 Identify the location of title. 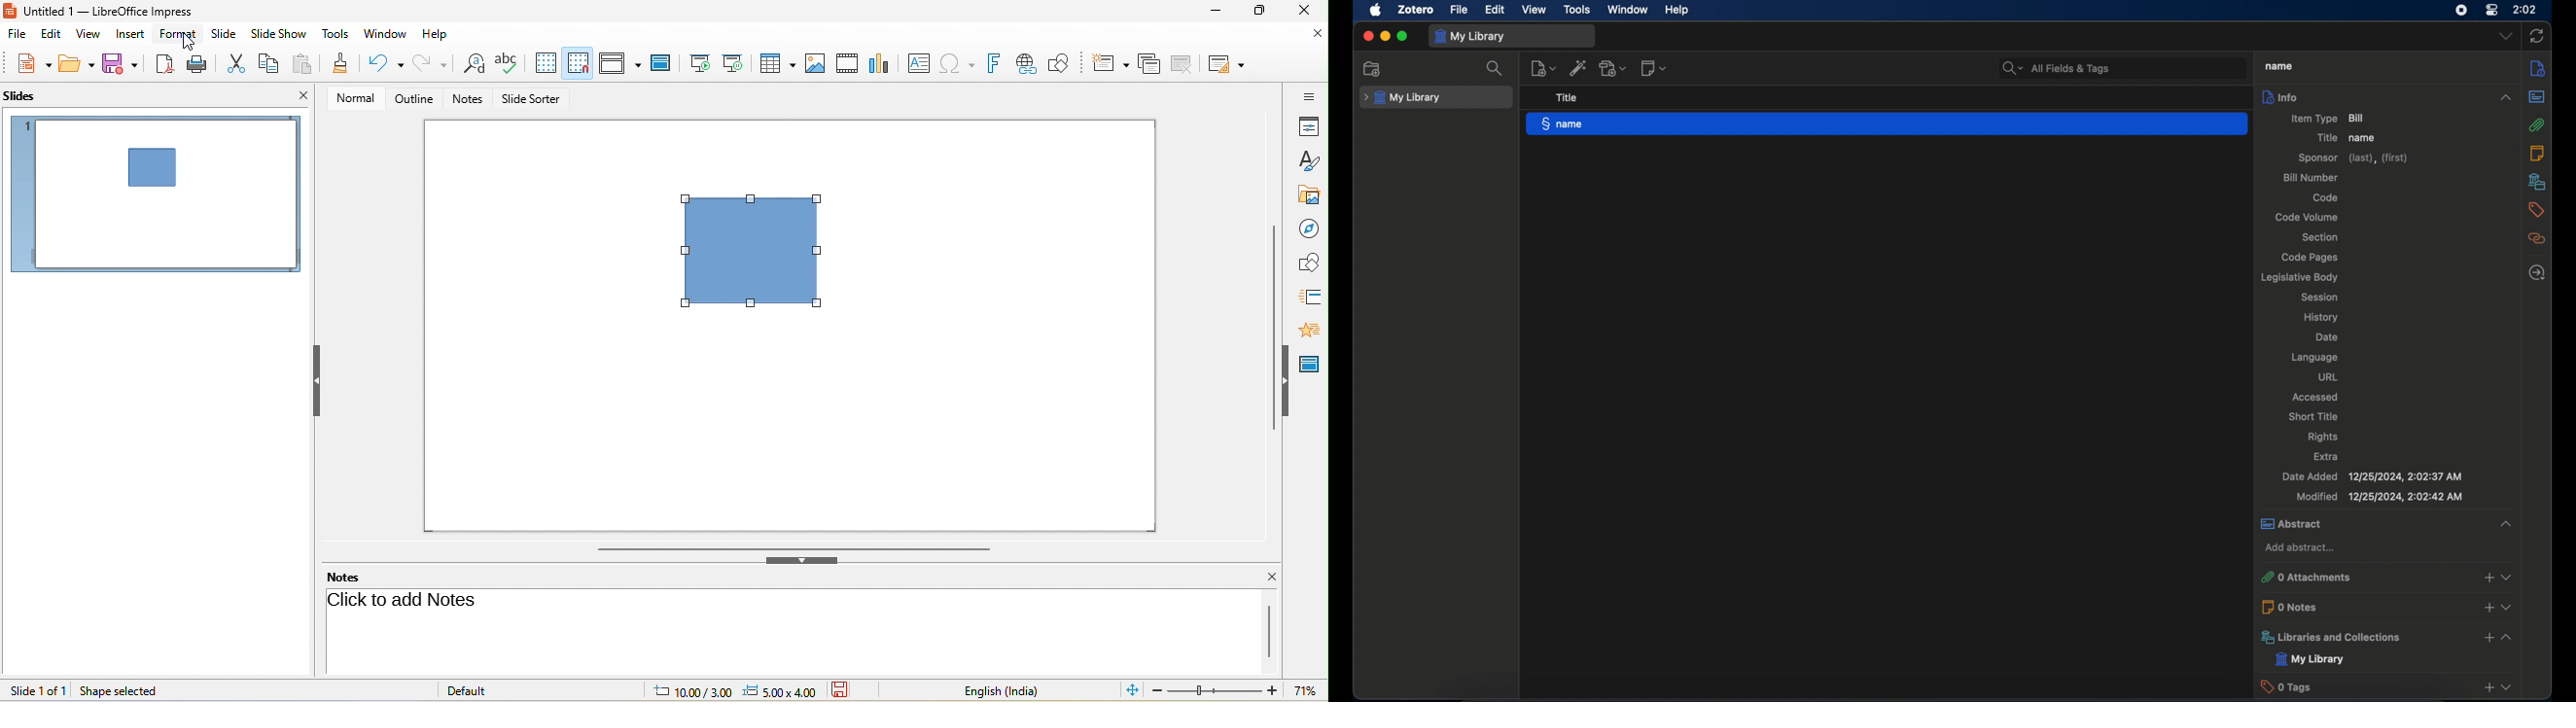
(1569, 98).